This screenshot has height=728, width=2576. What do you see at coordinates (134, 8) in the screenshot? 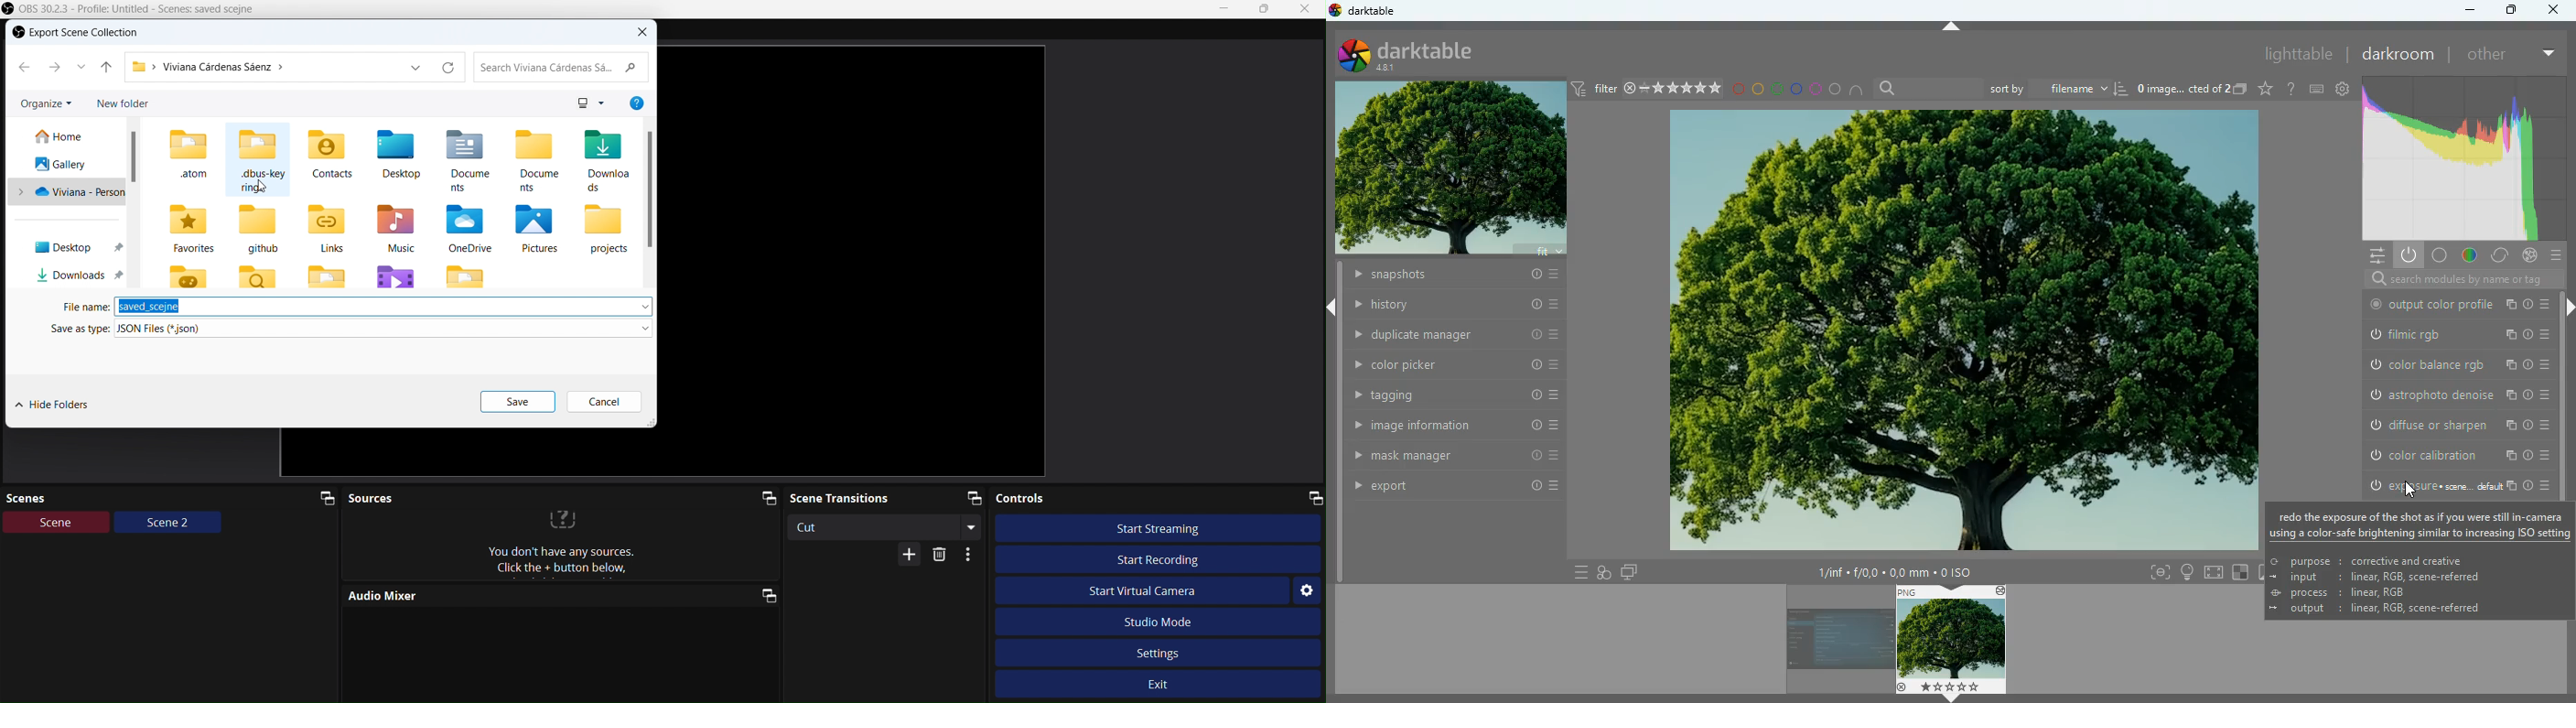
I see `Obs studio` at bounding box center [134, 8].